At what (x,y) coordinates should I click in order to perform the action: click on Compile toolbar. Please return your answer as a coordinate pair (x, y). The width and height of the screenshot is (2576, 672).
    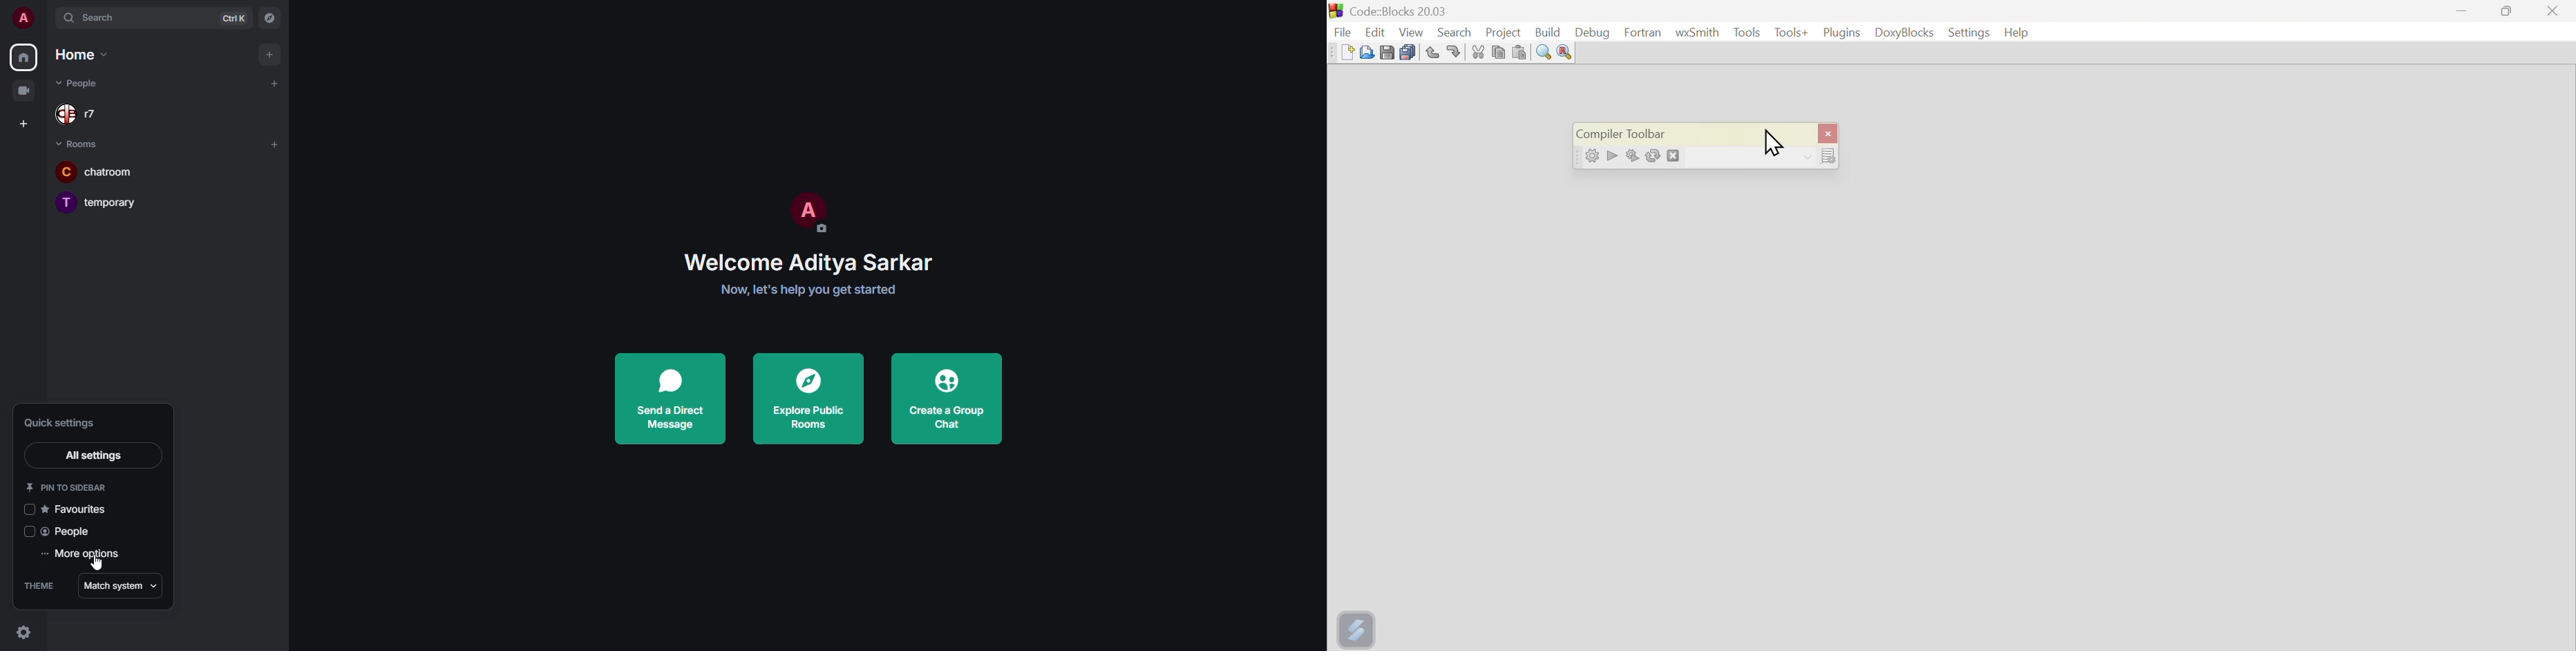
    Looking at the image, I should click on (1633, 130).